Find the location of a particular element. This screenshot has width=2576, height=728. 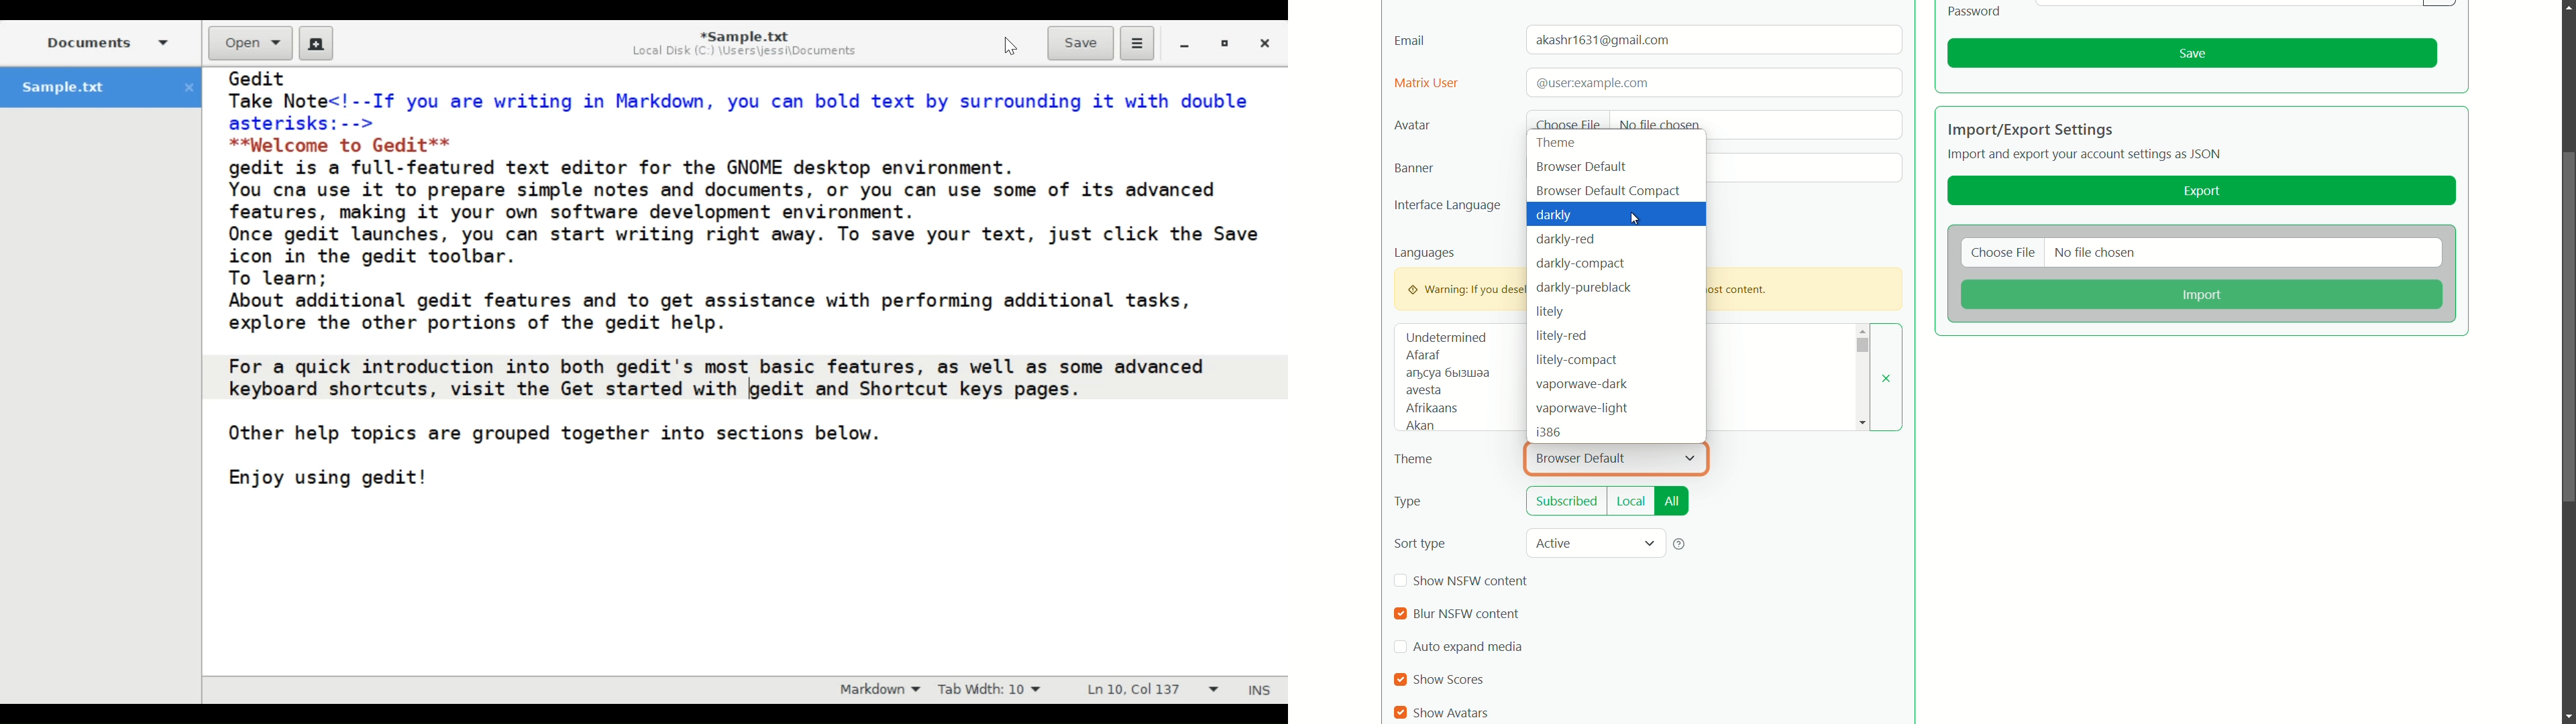

litely is located at coordinates (1548, 313).